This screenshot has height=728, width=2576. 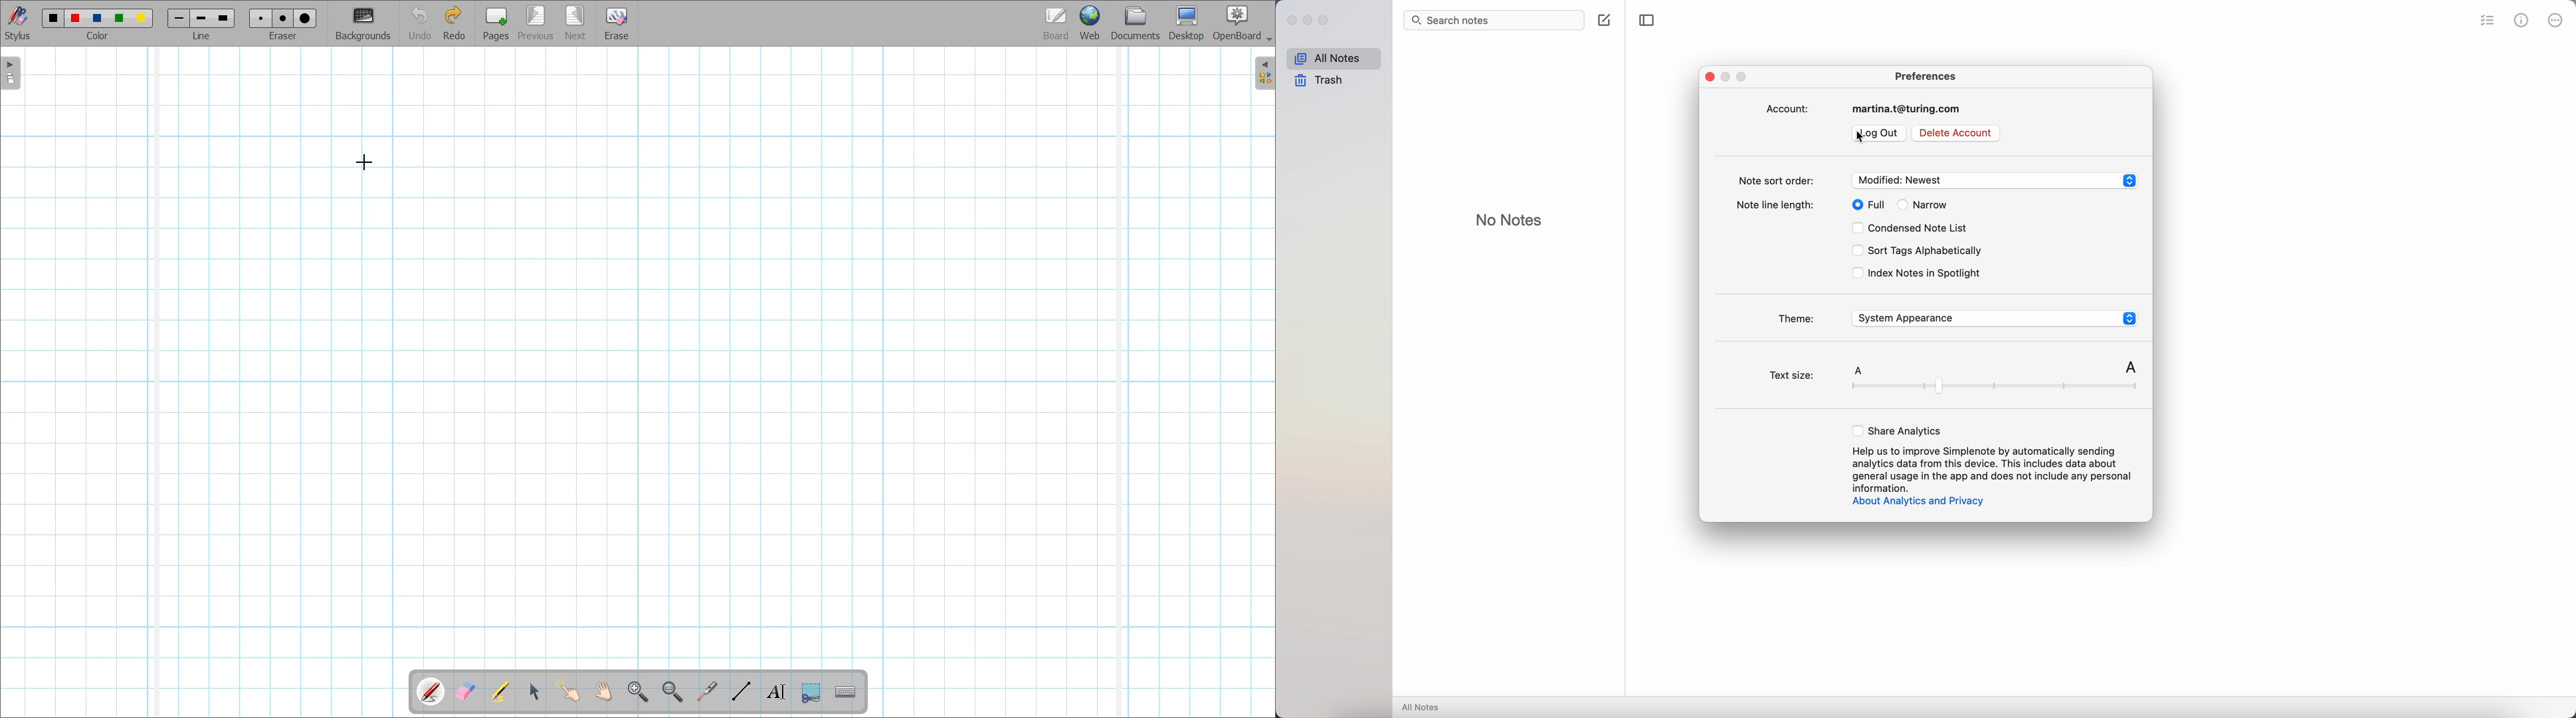 What do you see at coordinates (1876, 205) in the screenshot?
I see `full` at bounding box center [1876, 205].